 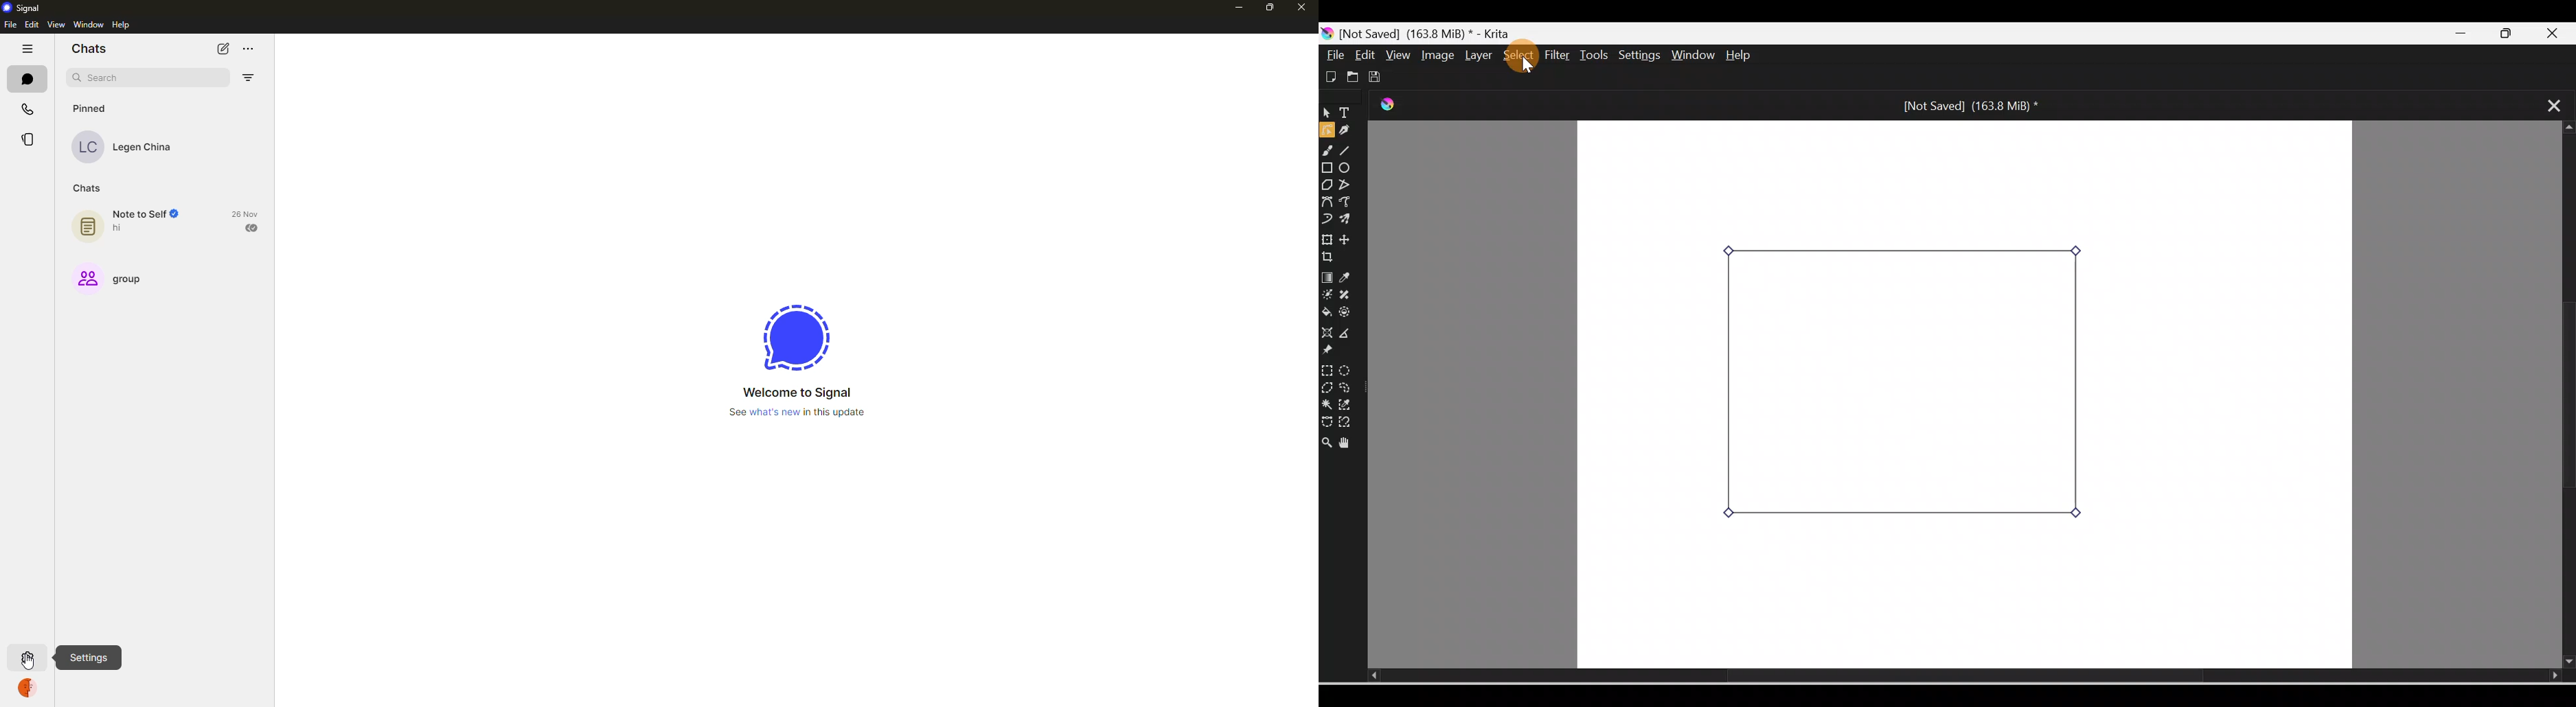 What do you see at coordinates (247, 213) in the screenshot?
I see `date` at bounding box center [247, 213].